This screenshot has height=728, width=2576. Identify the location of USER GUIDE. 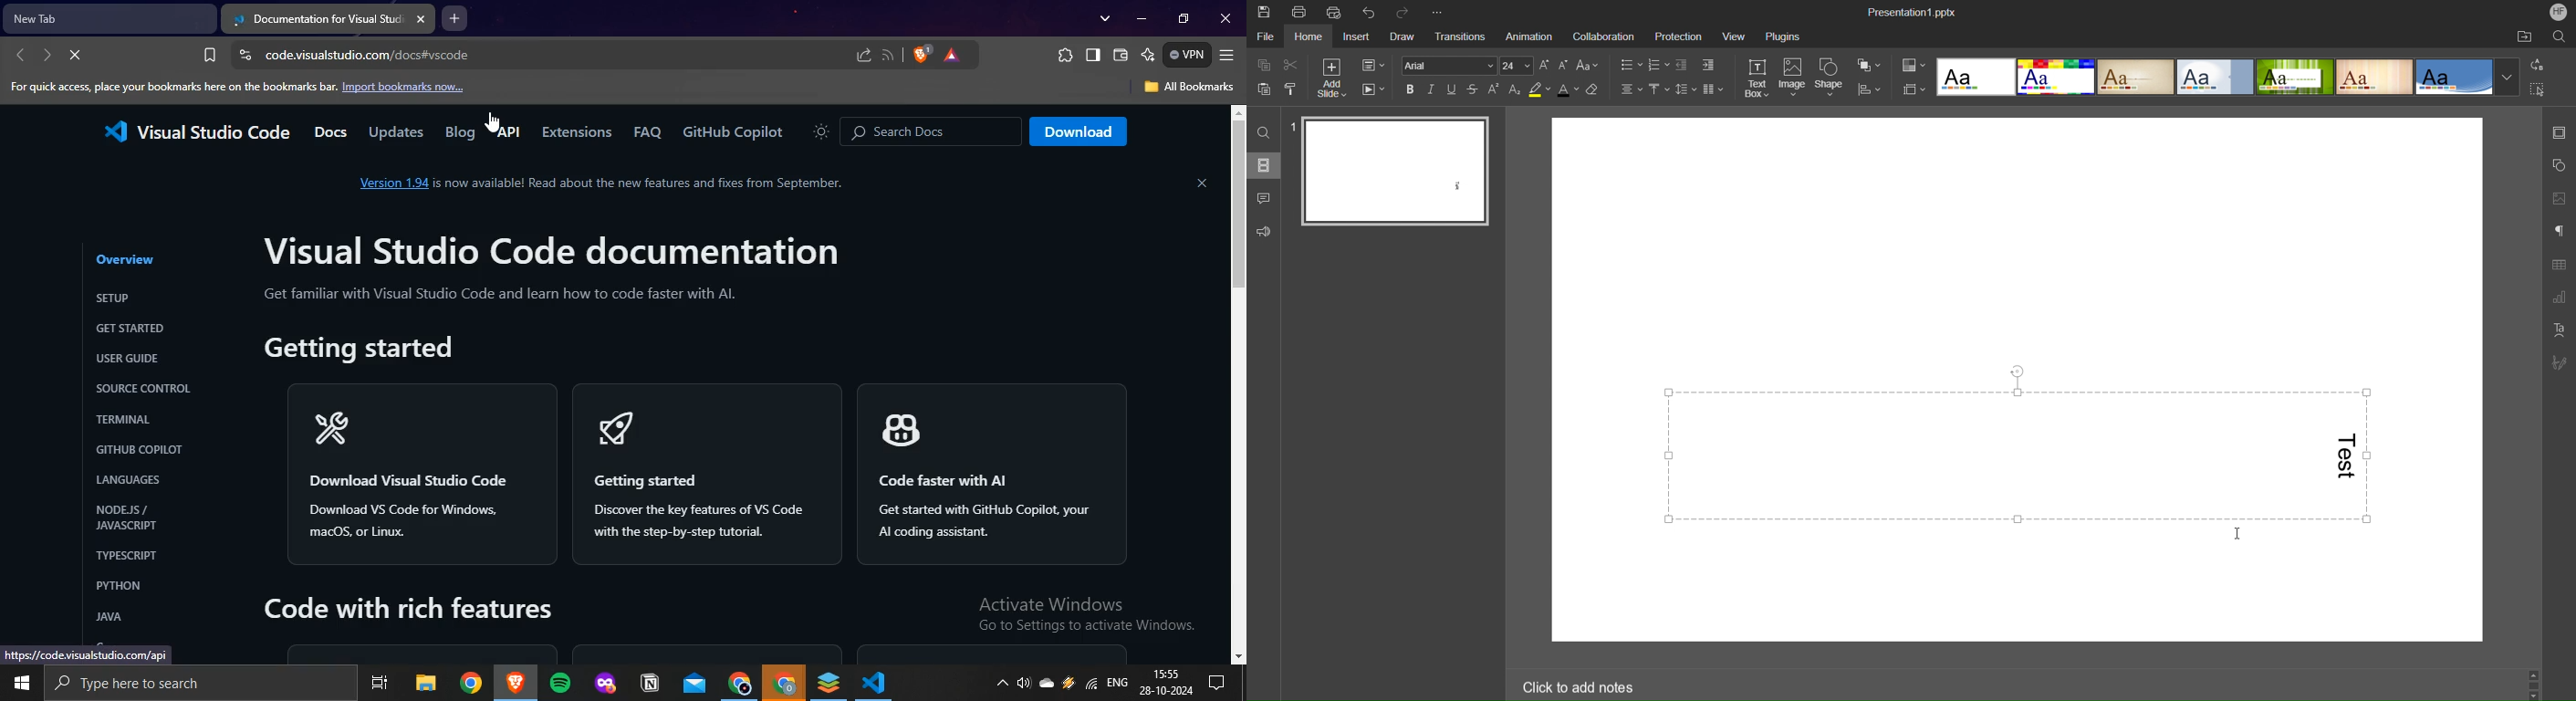
(130, 357).